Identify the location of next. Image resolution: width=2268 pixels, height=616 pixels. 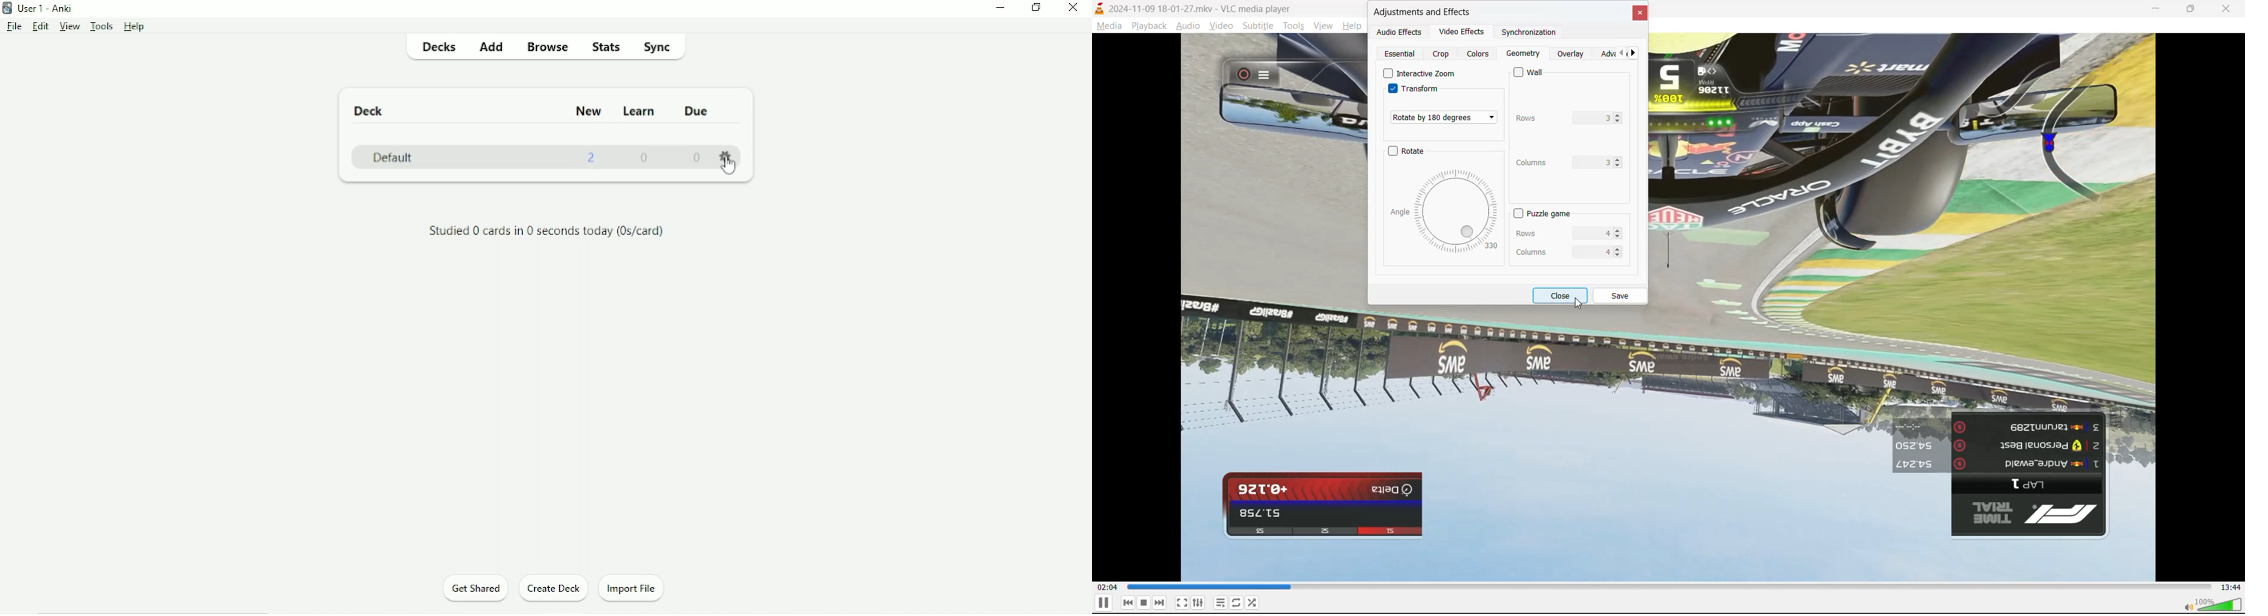
(1636, 55).